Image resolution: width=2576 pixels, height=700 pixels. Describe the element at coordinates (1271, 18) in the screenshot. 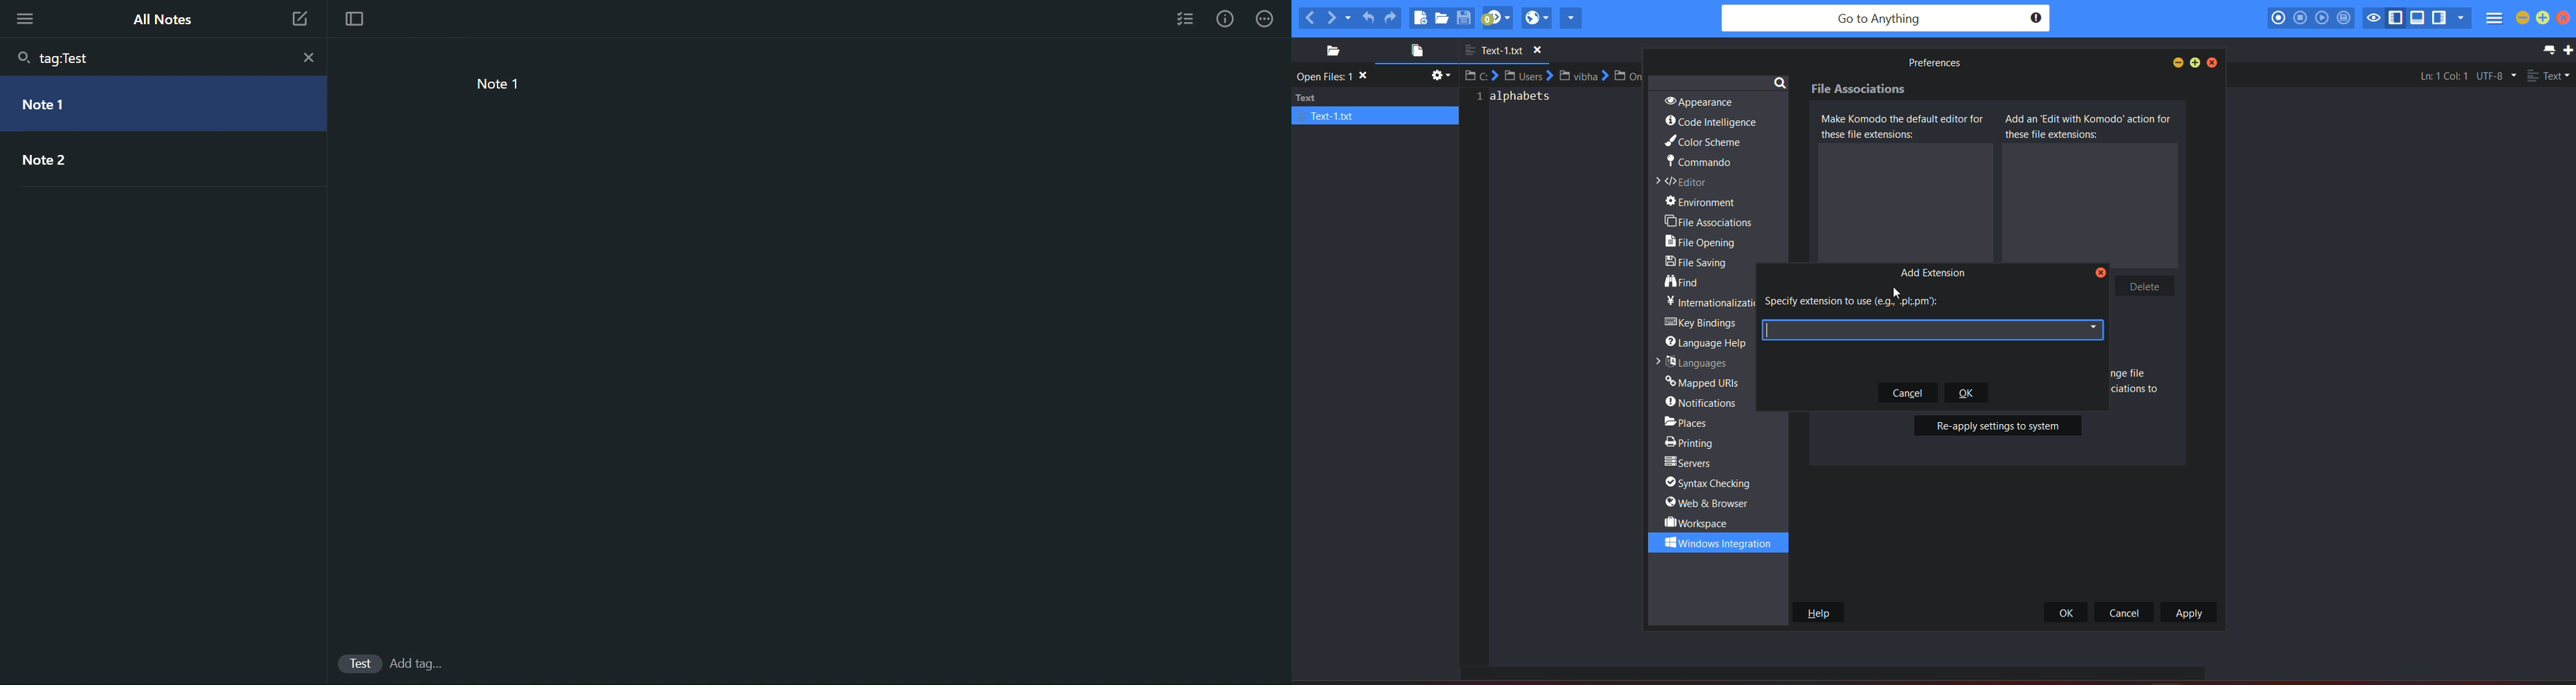

I see `More` at that location.